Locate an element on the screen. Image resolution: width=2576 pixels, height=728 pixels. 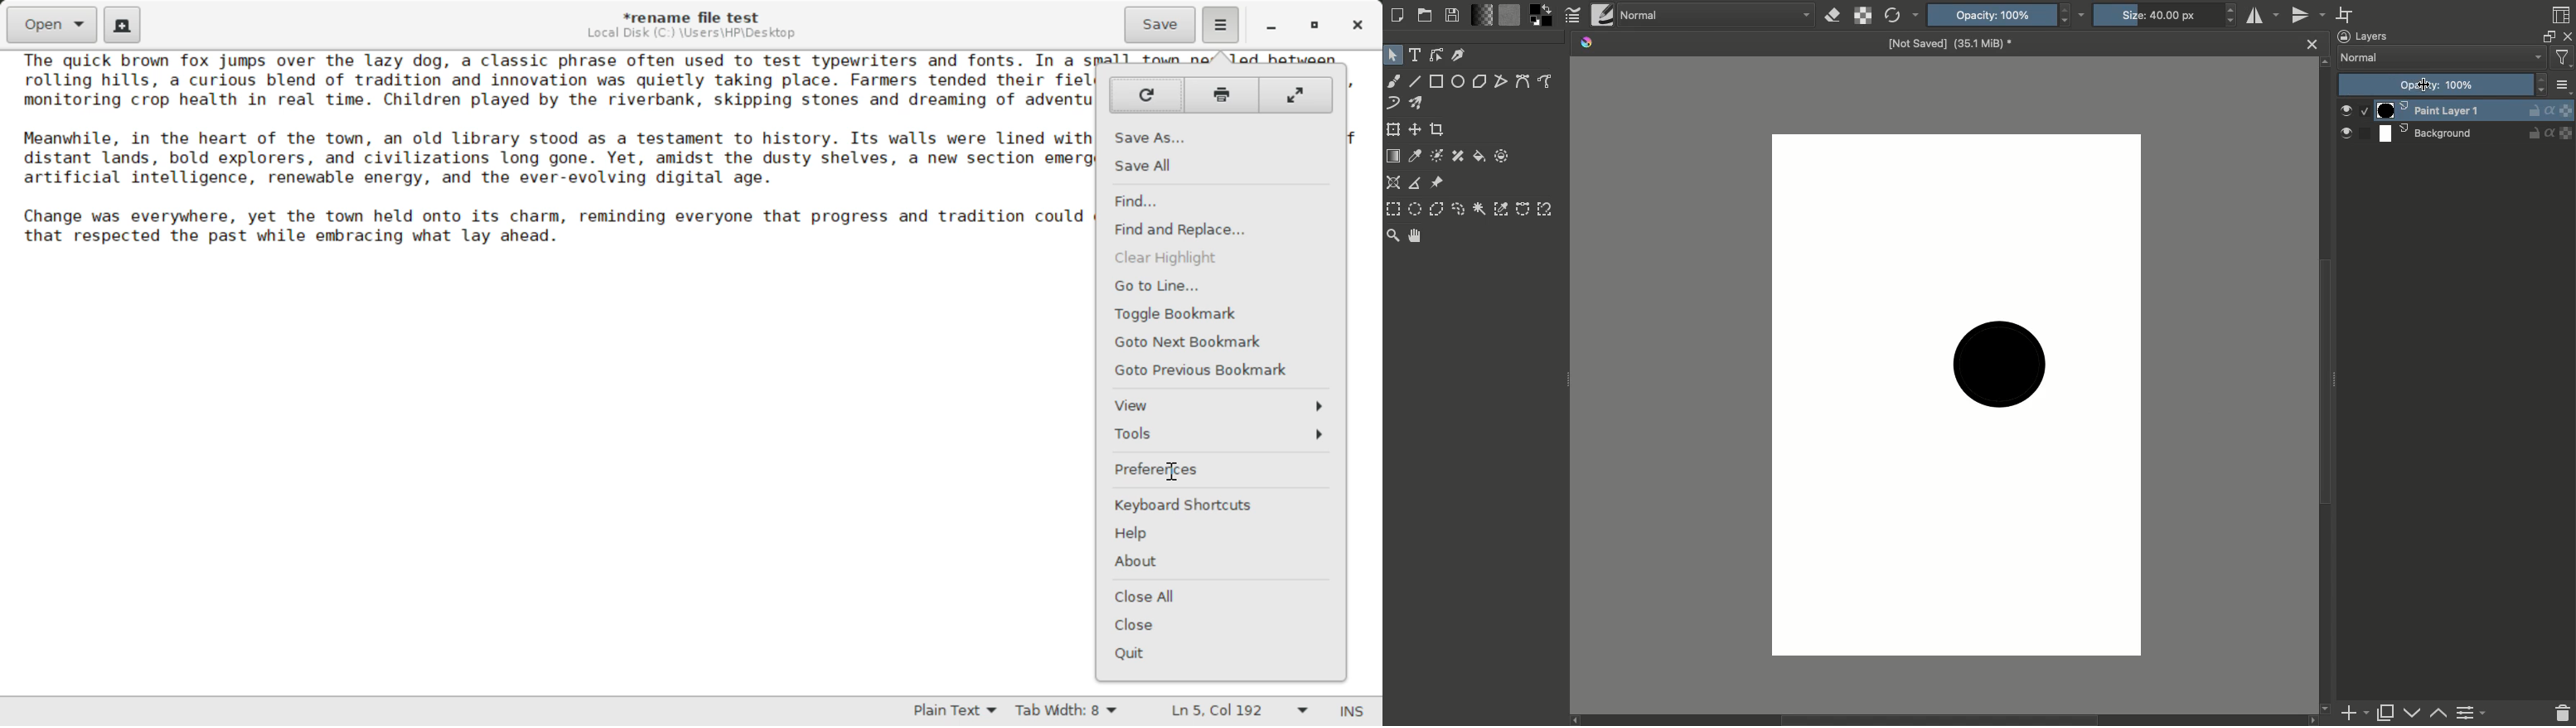
Opacity is located at coordinates (2443, 85).